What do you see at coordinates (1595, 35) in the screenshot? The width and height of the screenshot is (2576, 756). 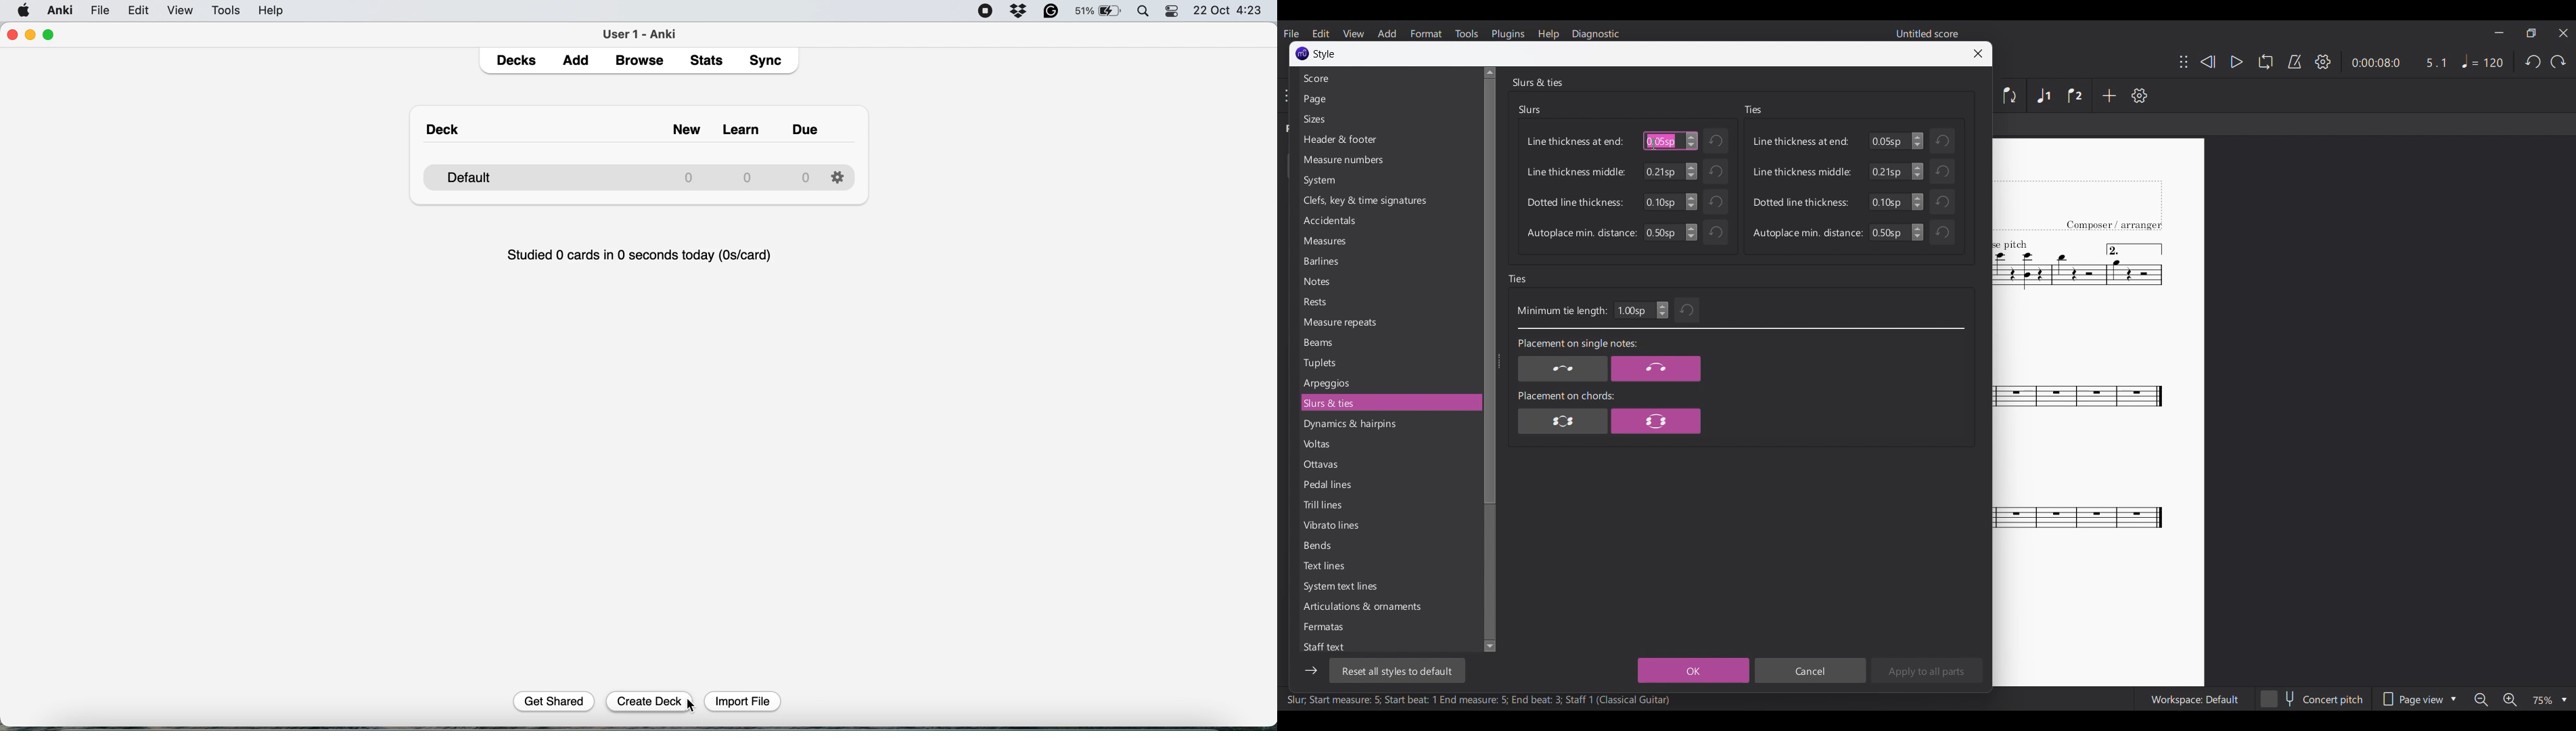 I see `Diagnostic menu` at bounding box center [1595, 35].